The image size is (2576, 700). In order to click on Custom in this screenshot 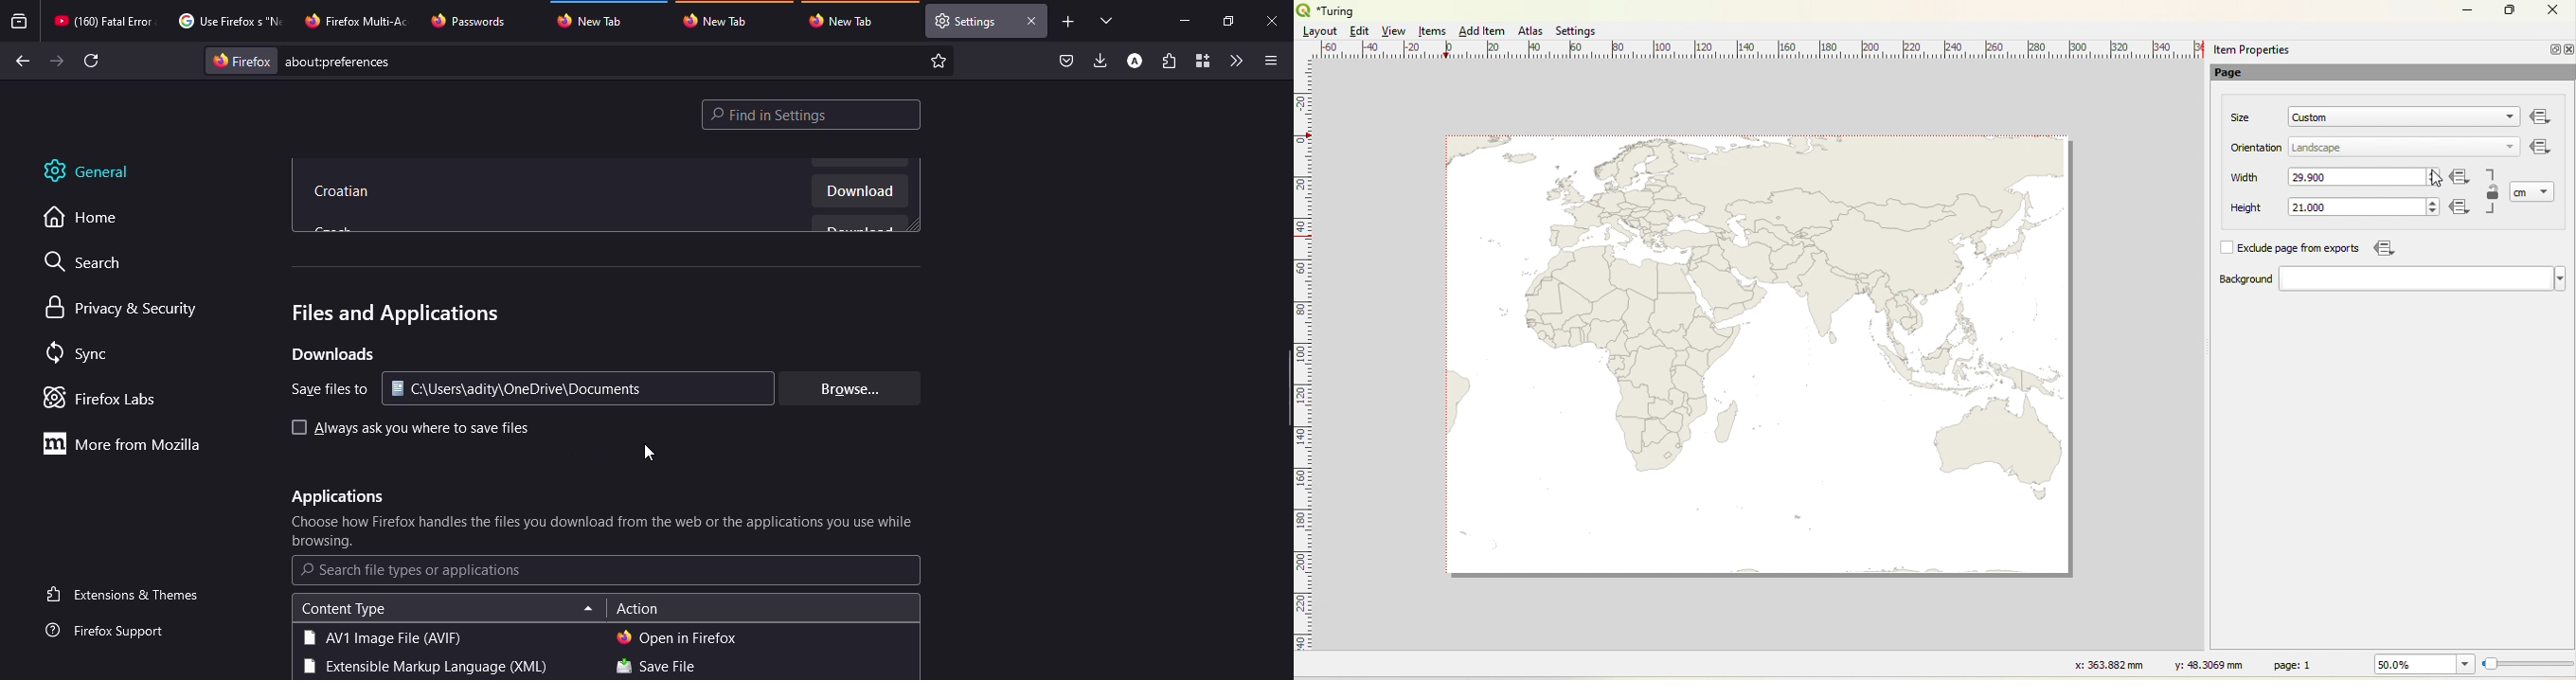, I will do `click(2311, 117)`.